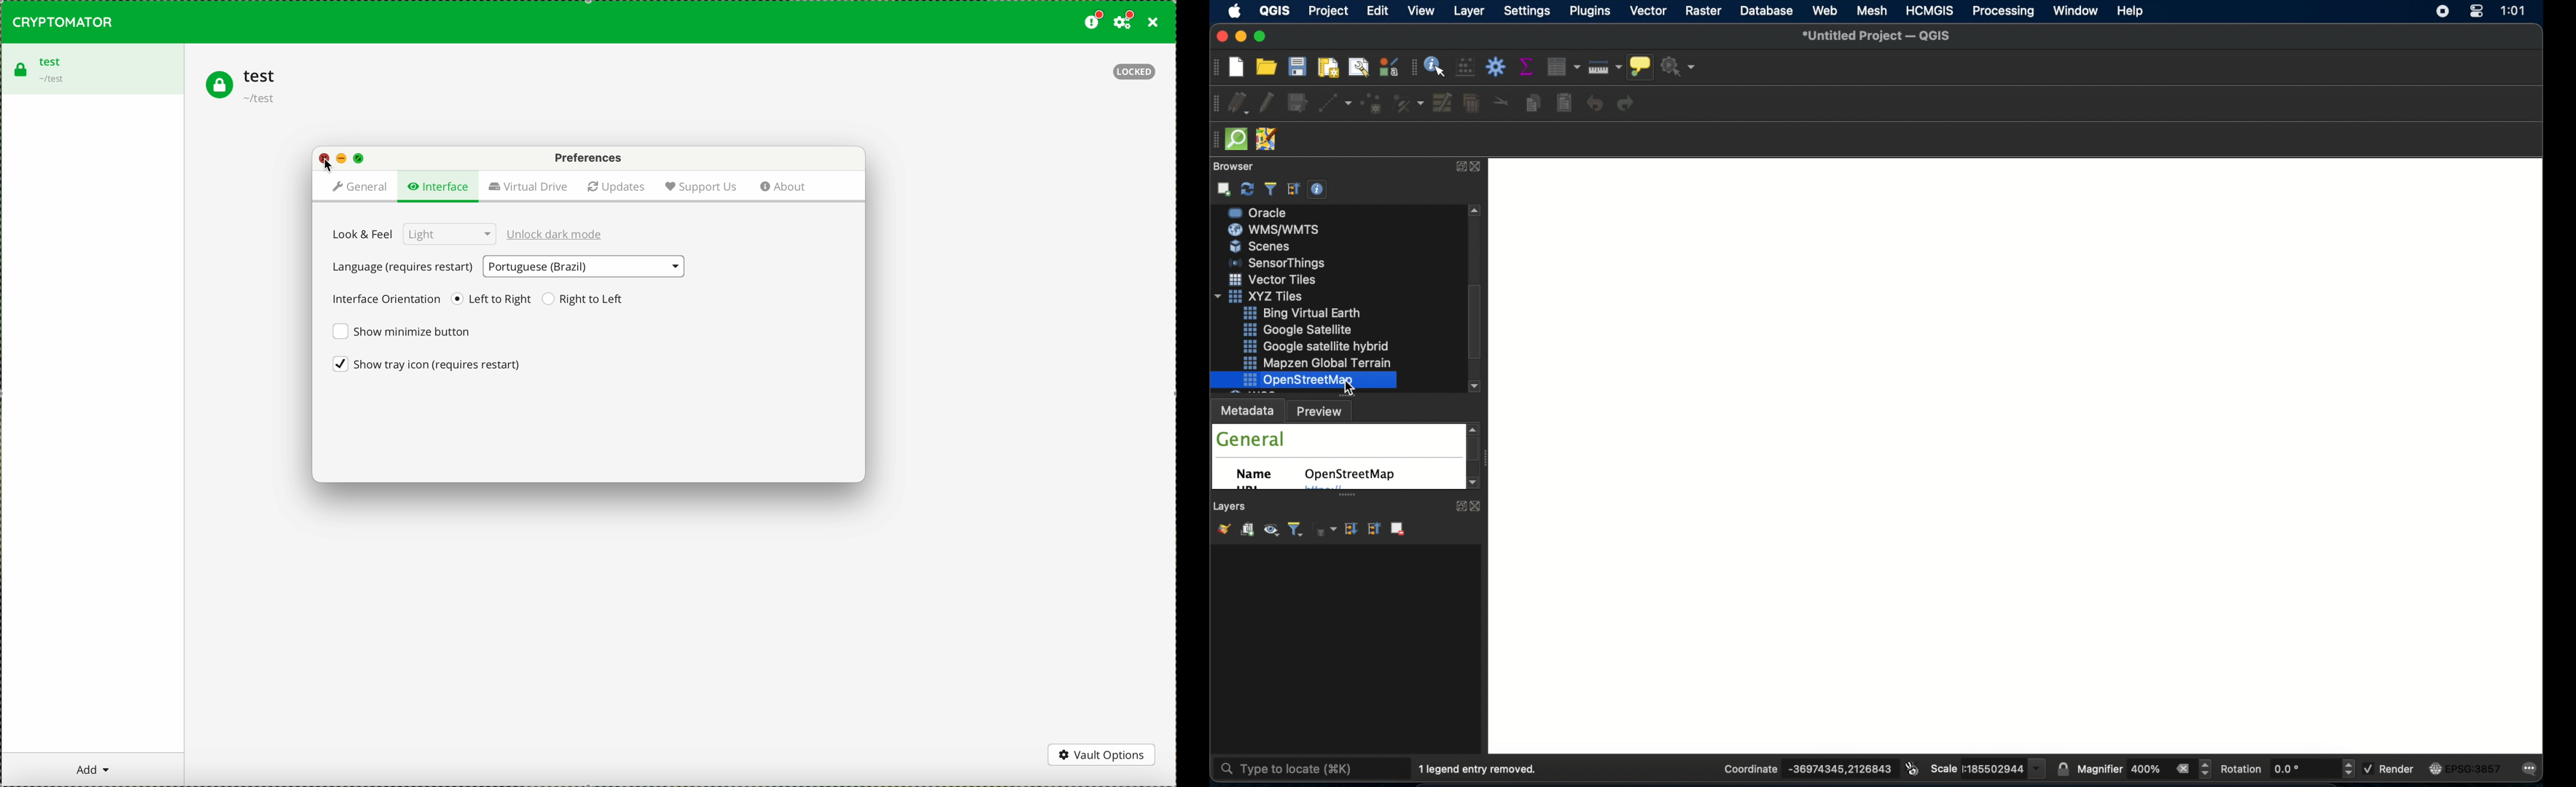 This screenshot has width=2576, height=812. Describe the element at coordinates (1987, 768) in the screenshot. I see `scale` at that location.